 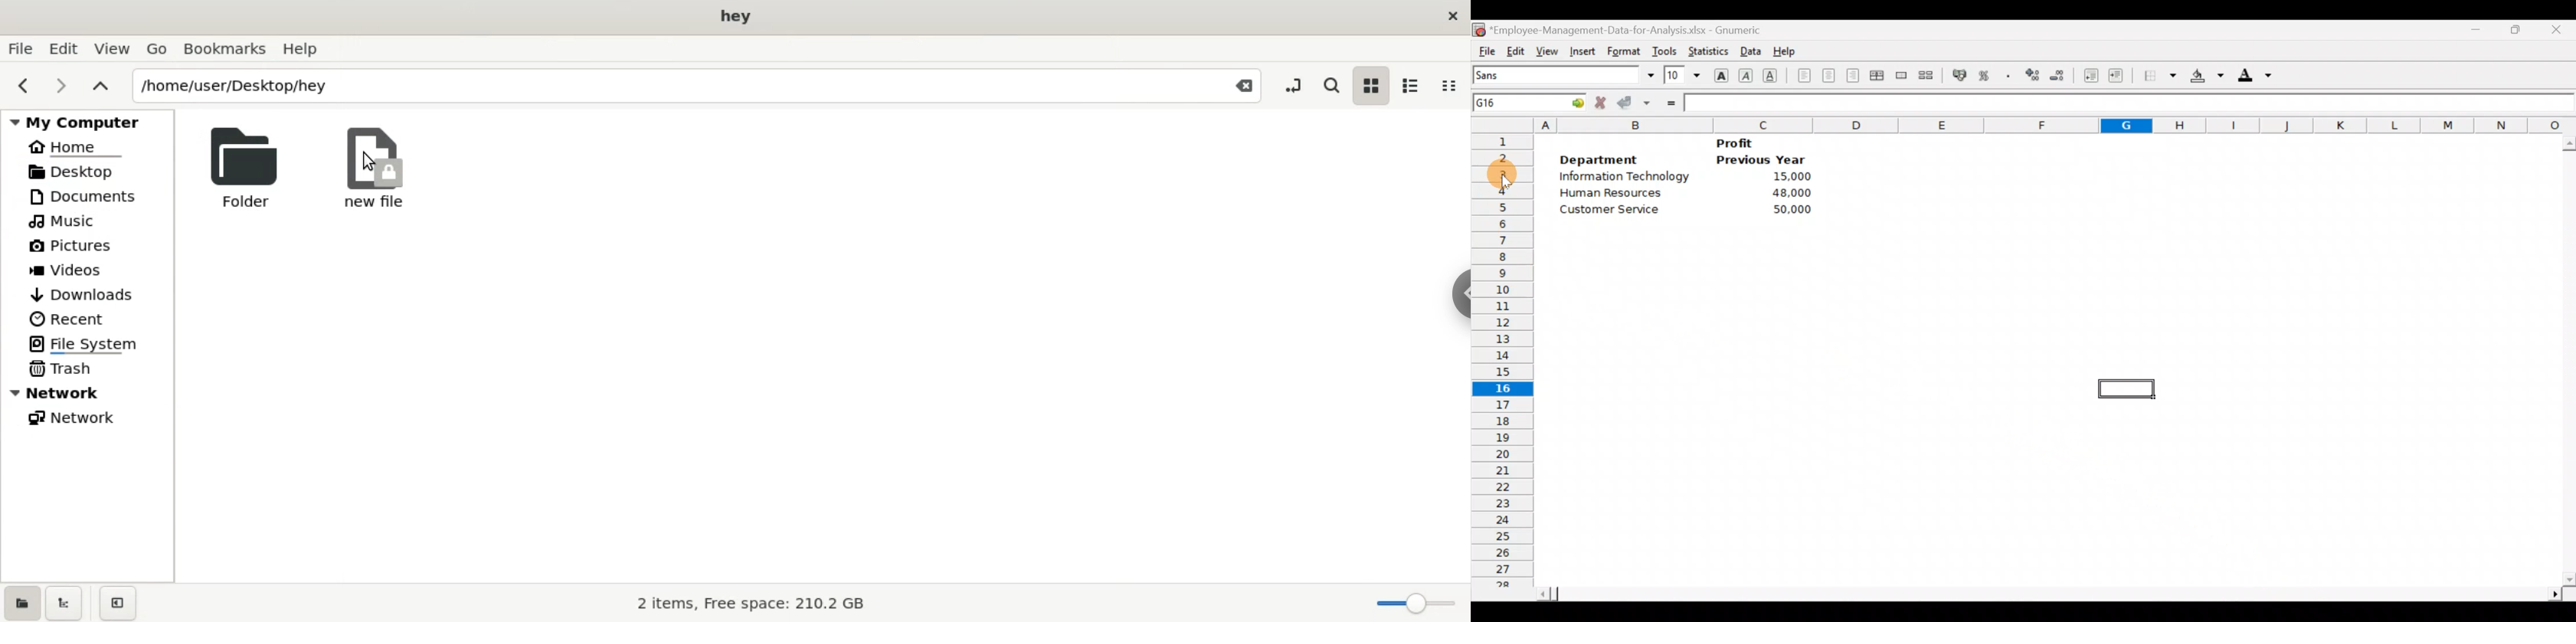 What do you see at coordinates (1600, 160) in the screenshot?
I see `Department` at bounding box center [1600, 160].